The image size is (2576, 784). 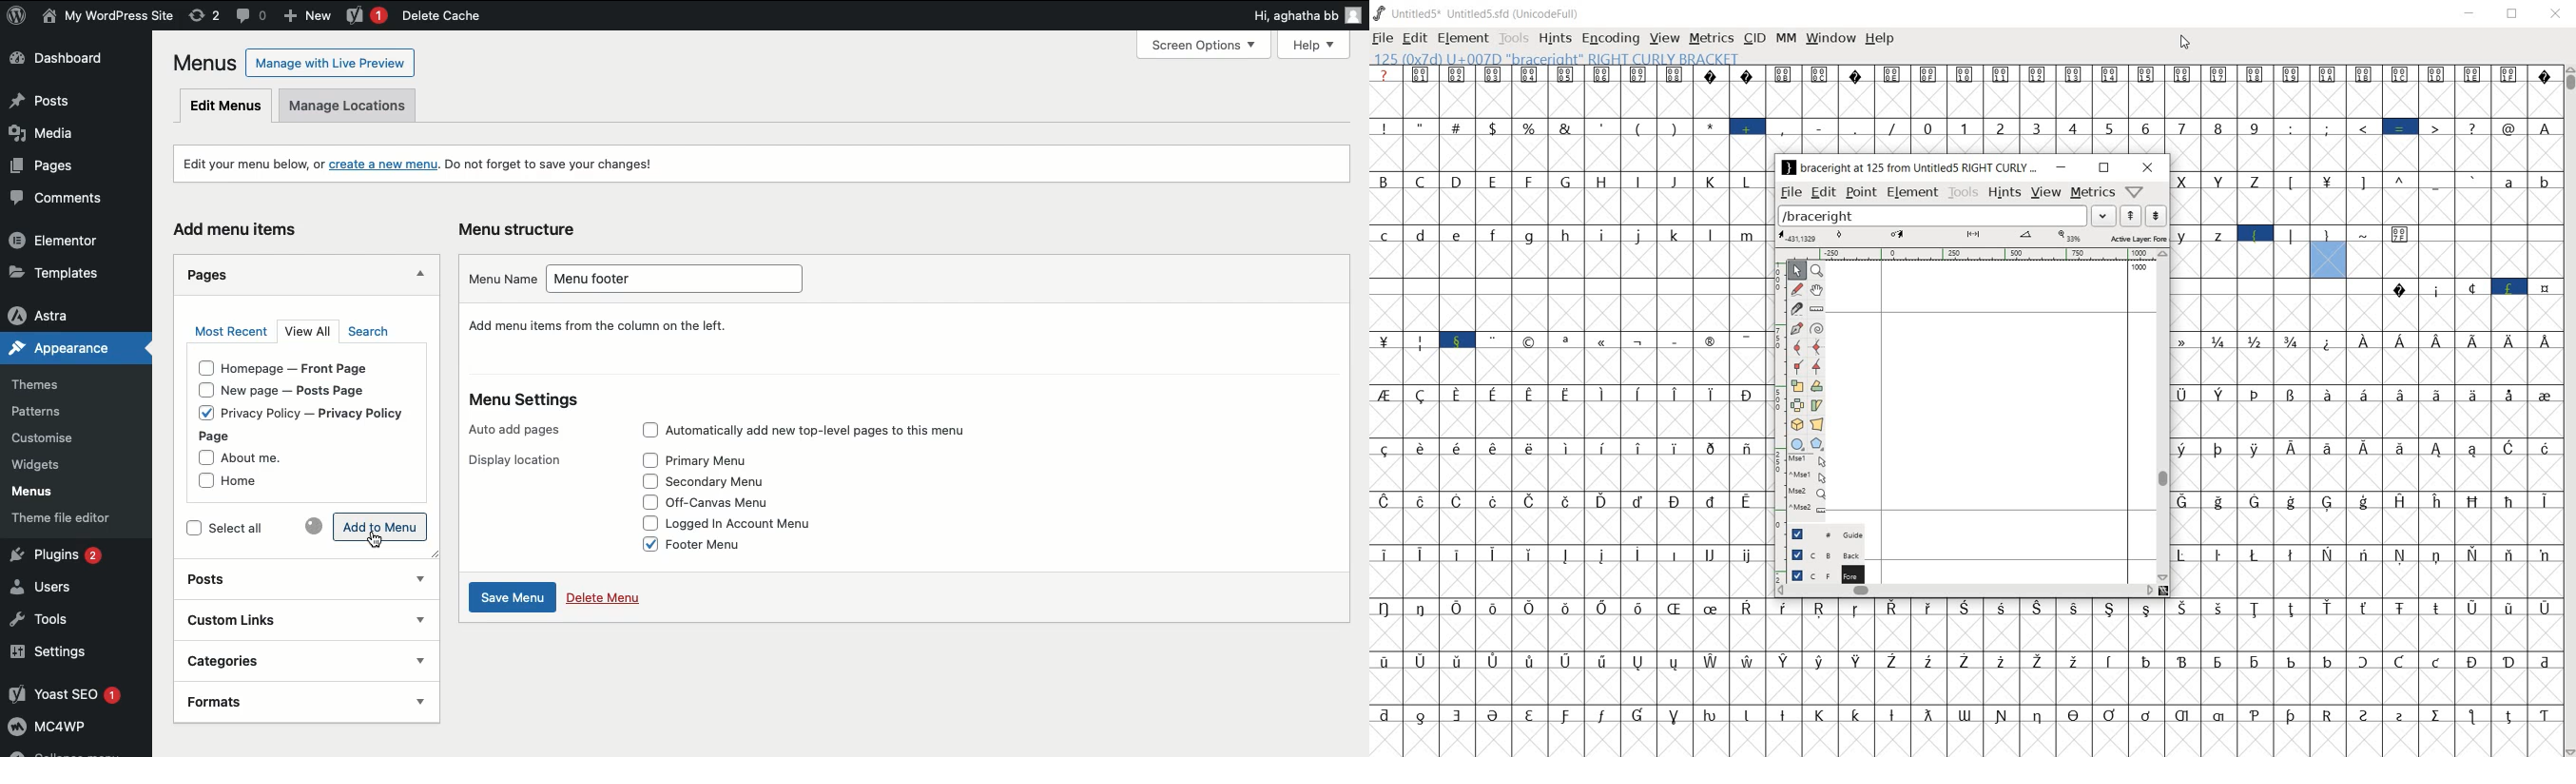 I want to click on Pages, so click(x=204, y=275).